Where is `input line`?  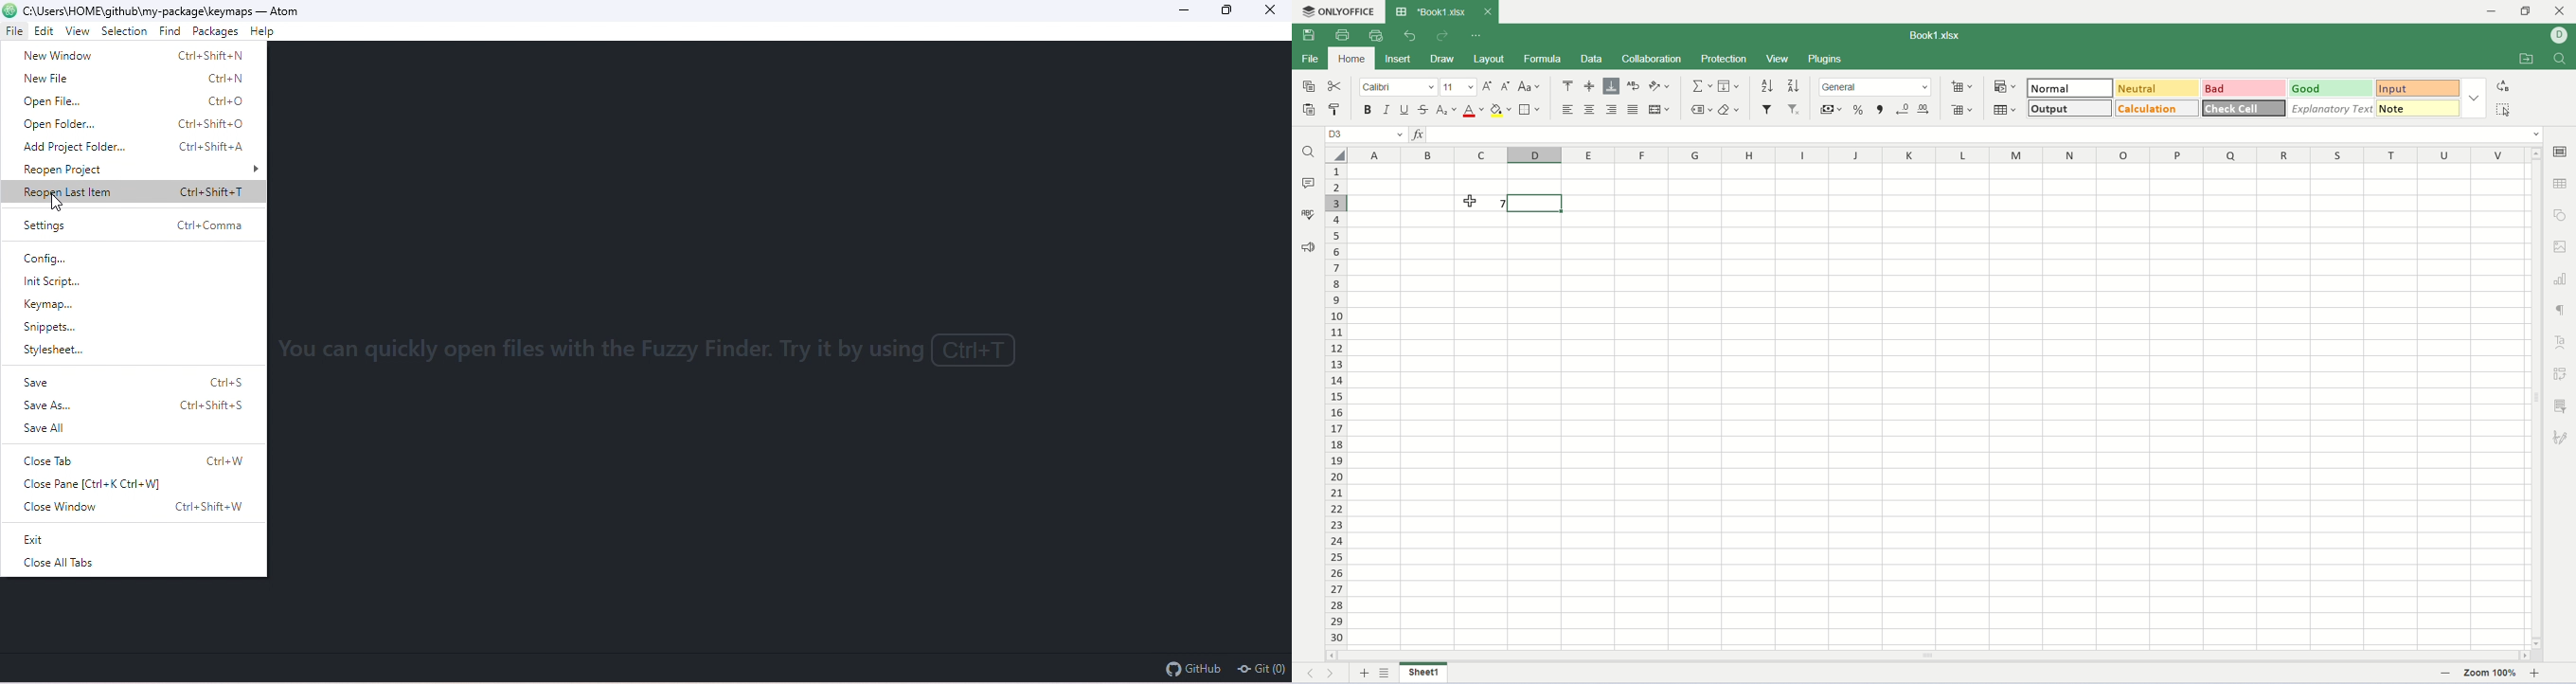
input line is located at coordinates (1986, 133).